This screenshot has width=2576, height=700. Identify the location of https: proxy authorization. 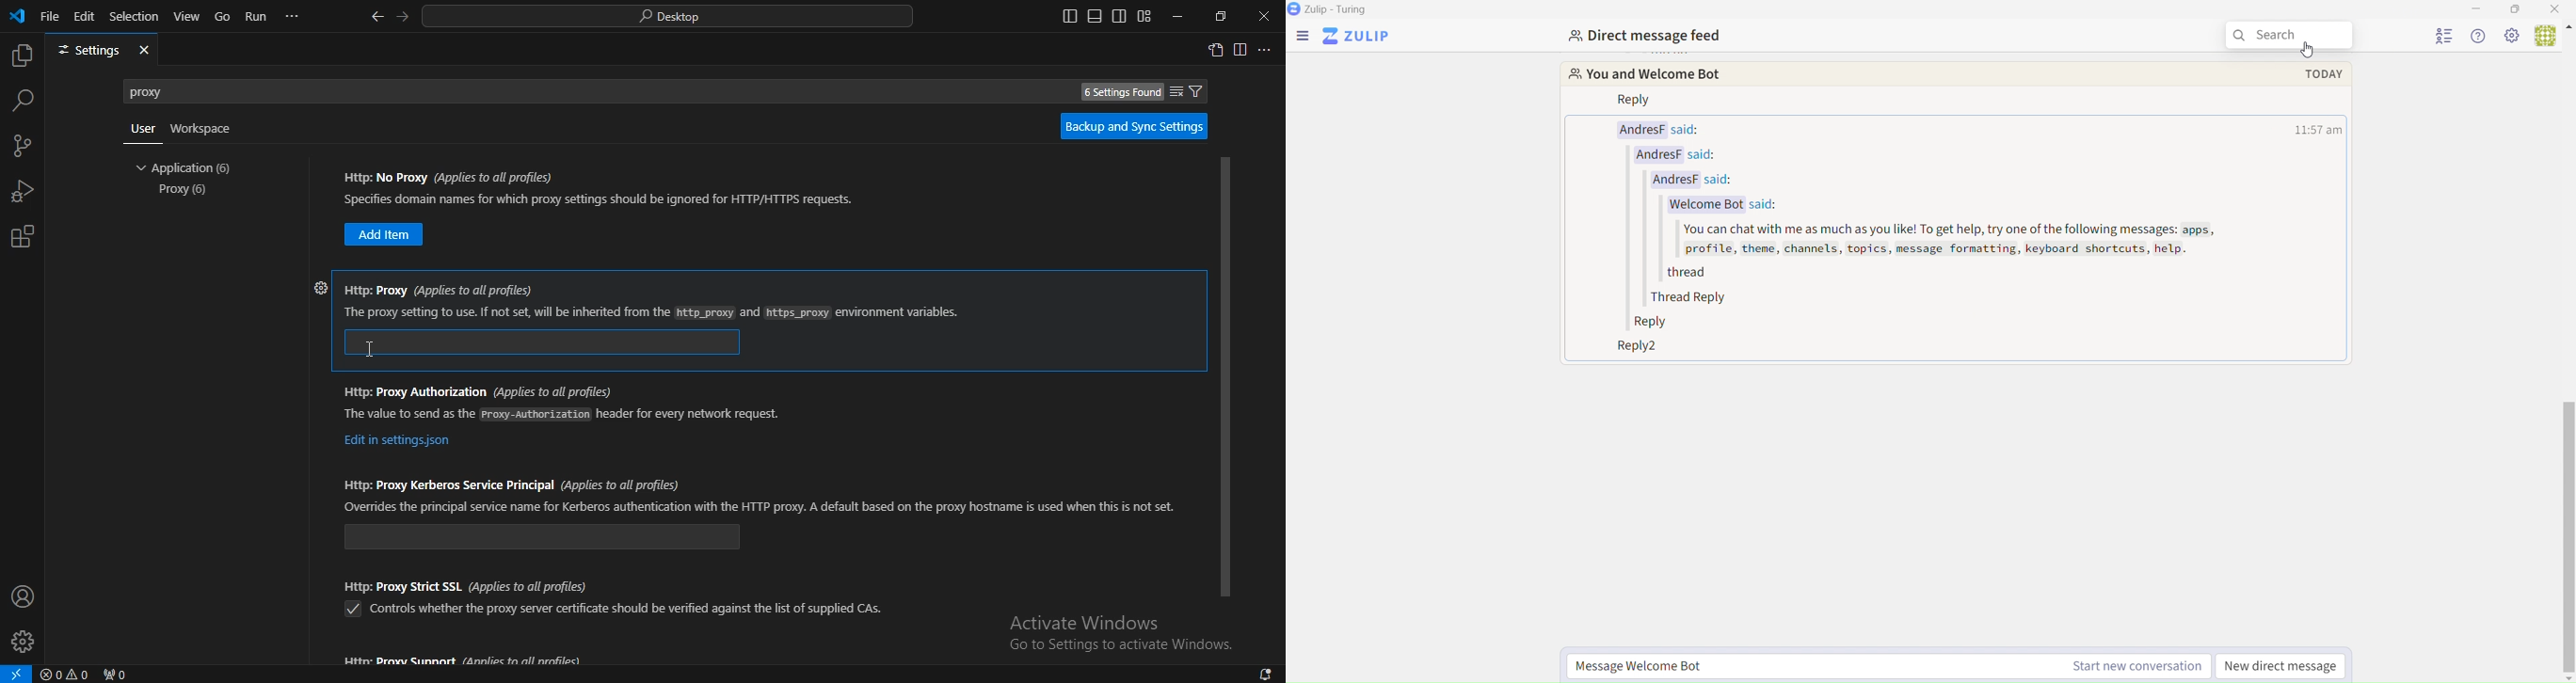
(564, 413).